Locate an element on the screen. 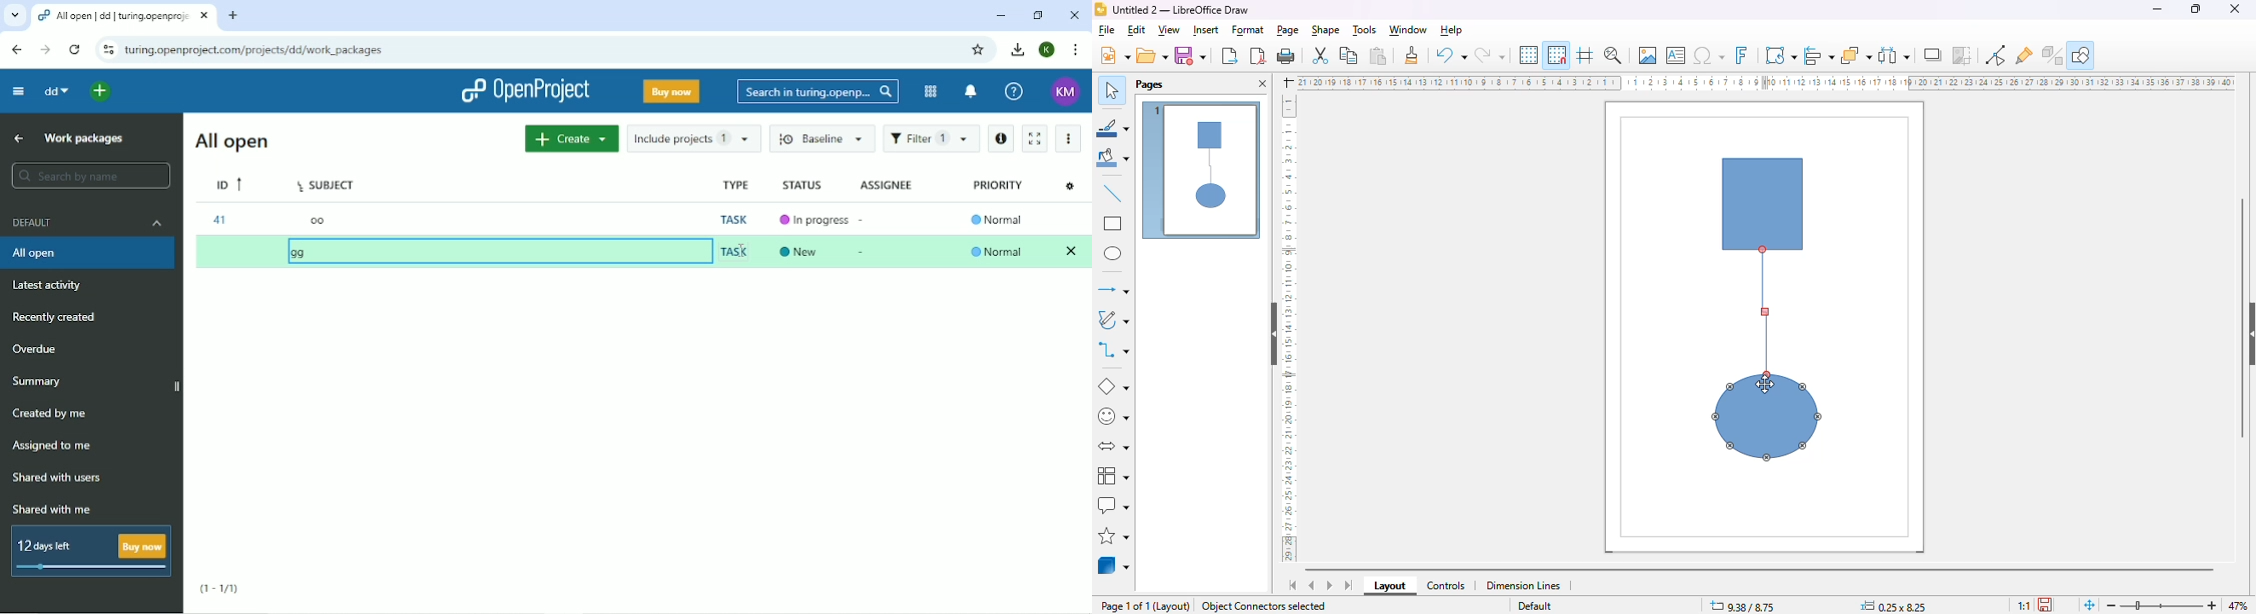 The width and height of the screenshot is (2268, 616). Task is located at coordinates (732, 218).